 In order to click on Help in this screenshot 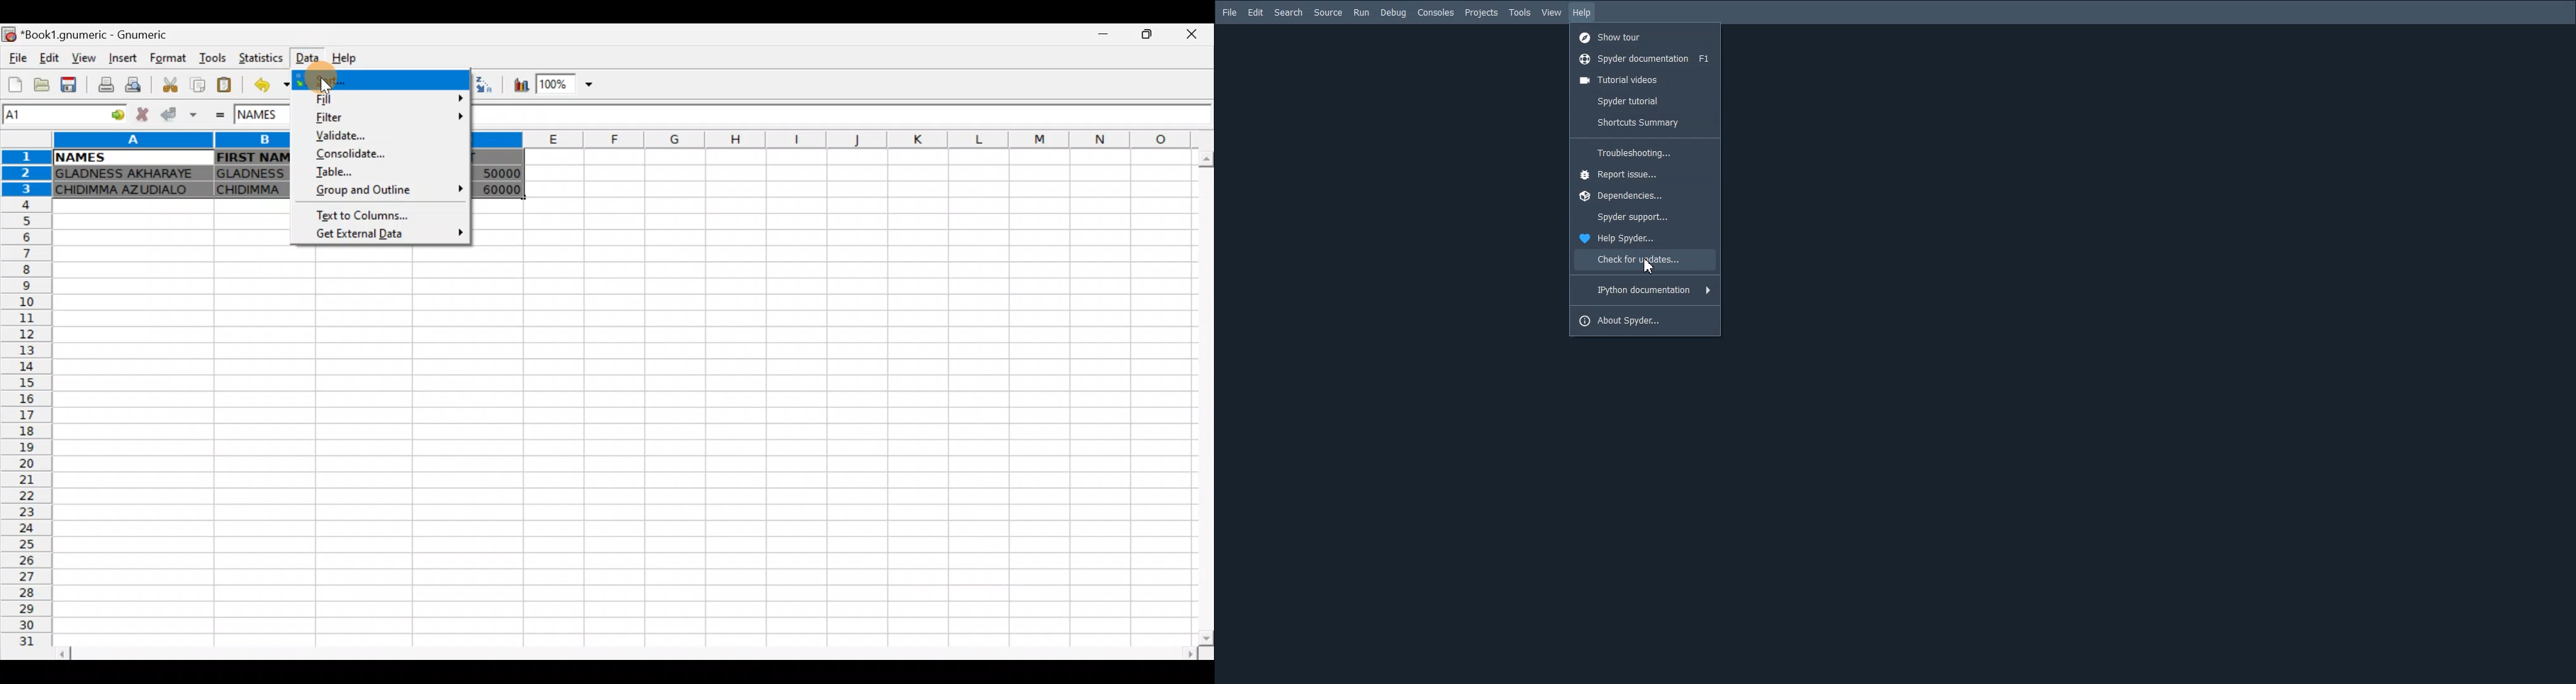, I will do `click(1642, 238)`.